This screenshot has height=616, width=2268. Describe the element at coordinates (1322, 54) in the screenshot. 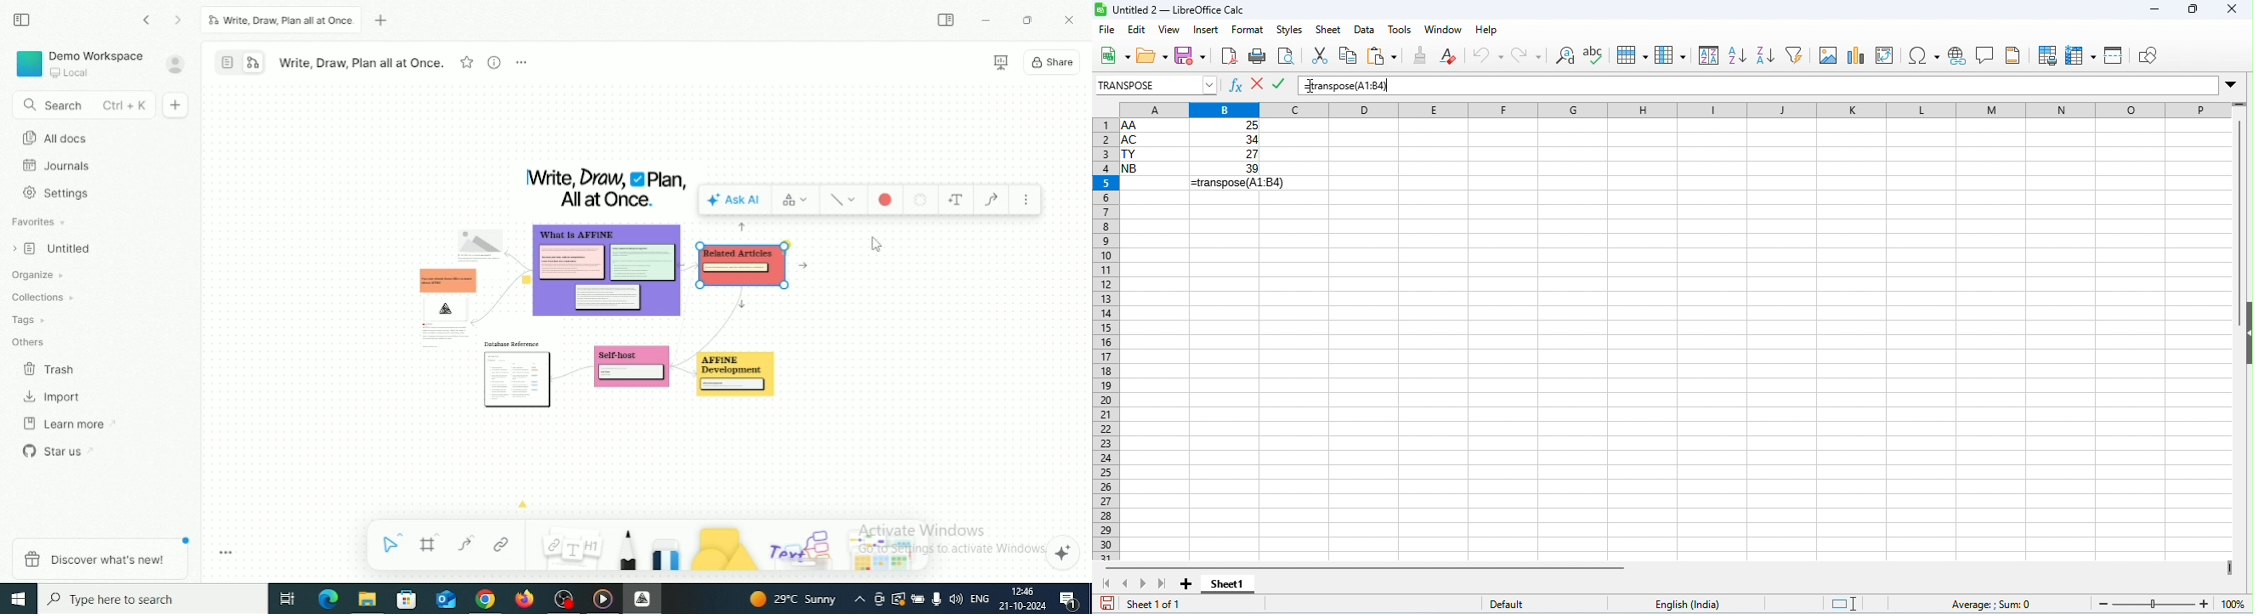

I see `cut` at that location.